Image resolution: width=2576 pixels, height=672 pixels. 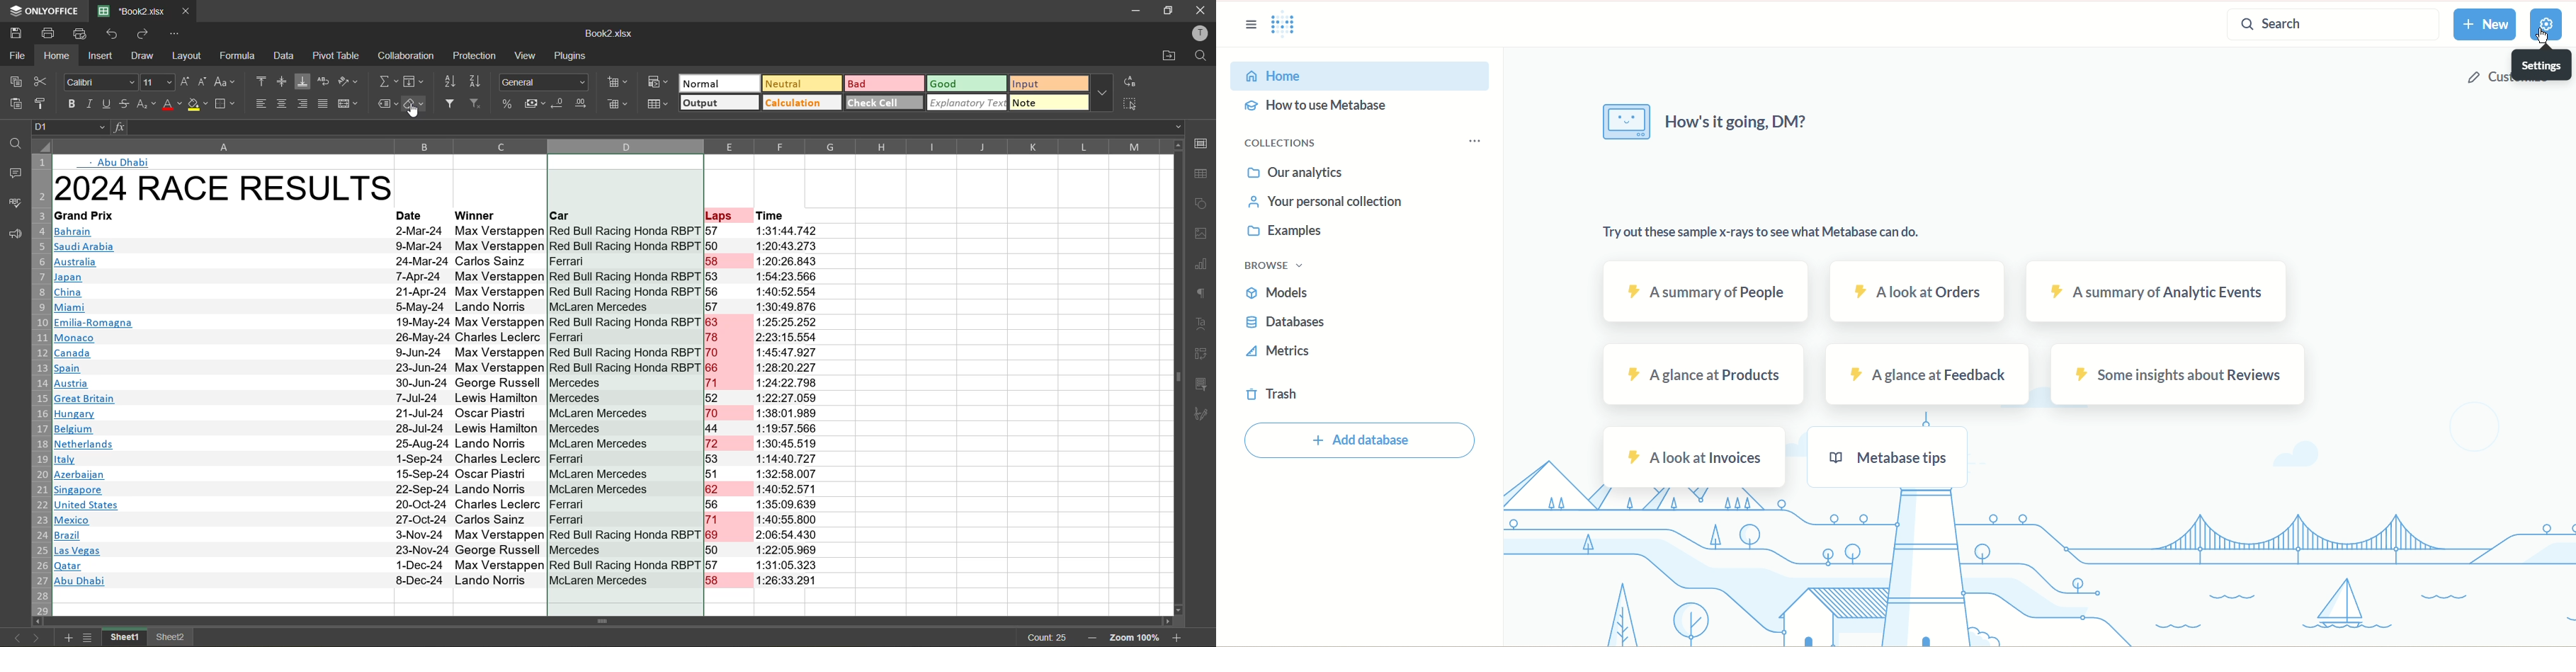 What do you see at coordinates (1249, 25) in the screenshot?
I see `sidebar` at bounding box center [1249, 25].